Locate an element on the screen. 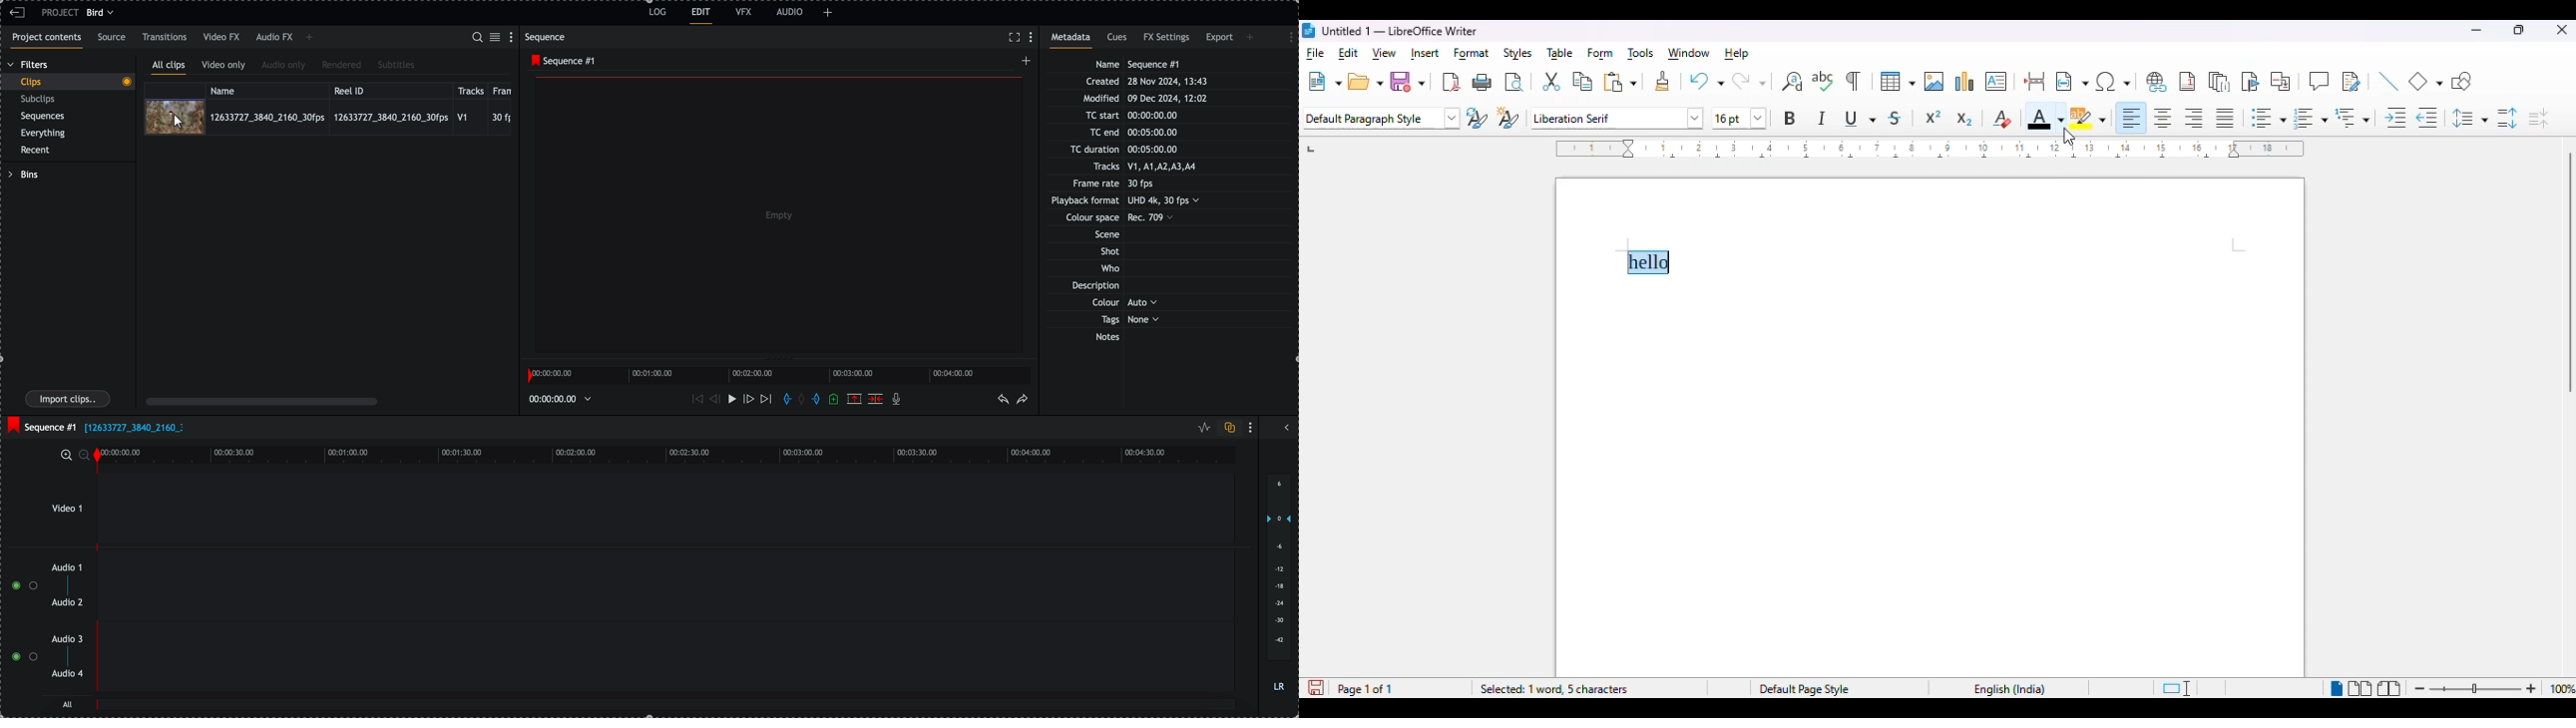  filters is located at coordinates (29, 65).